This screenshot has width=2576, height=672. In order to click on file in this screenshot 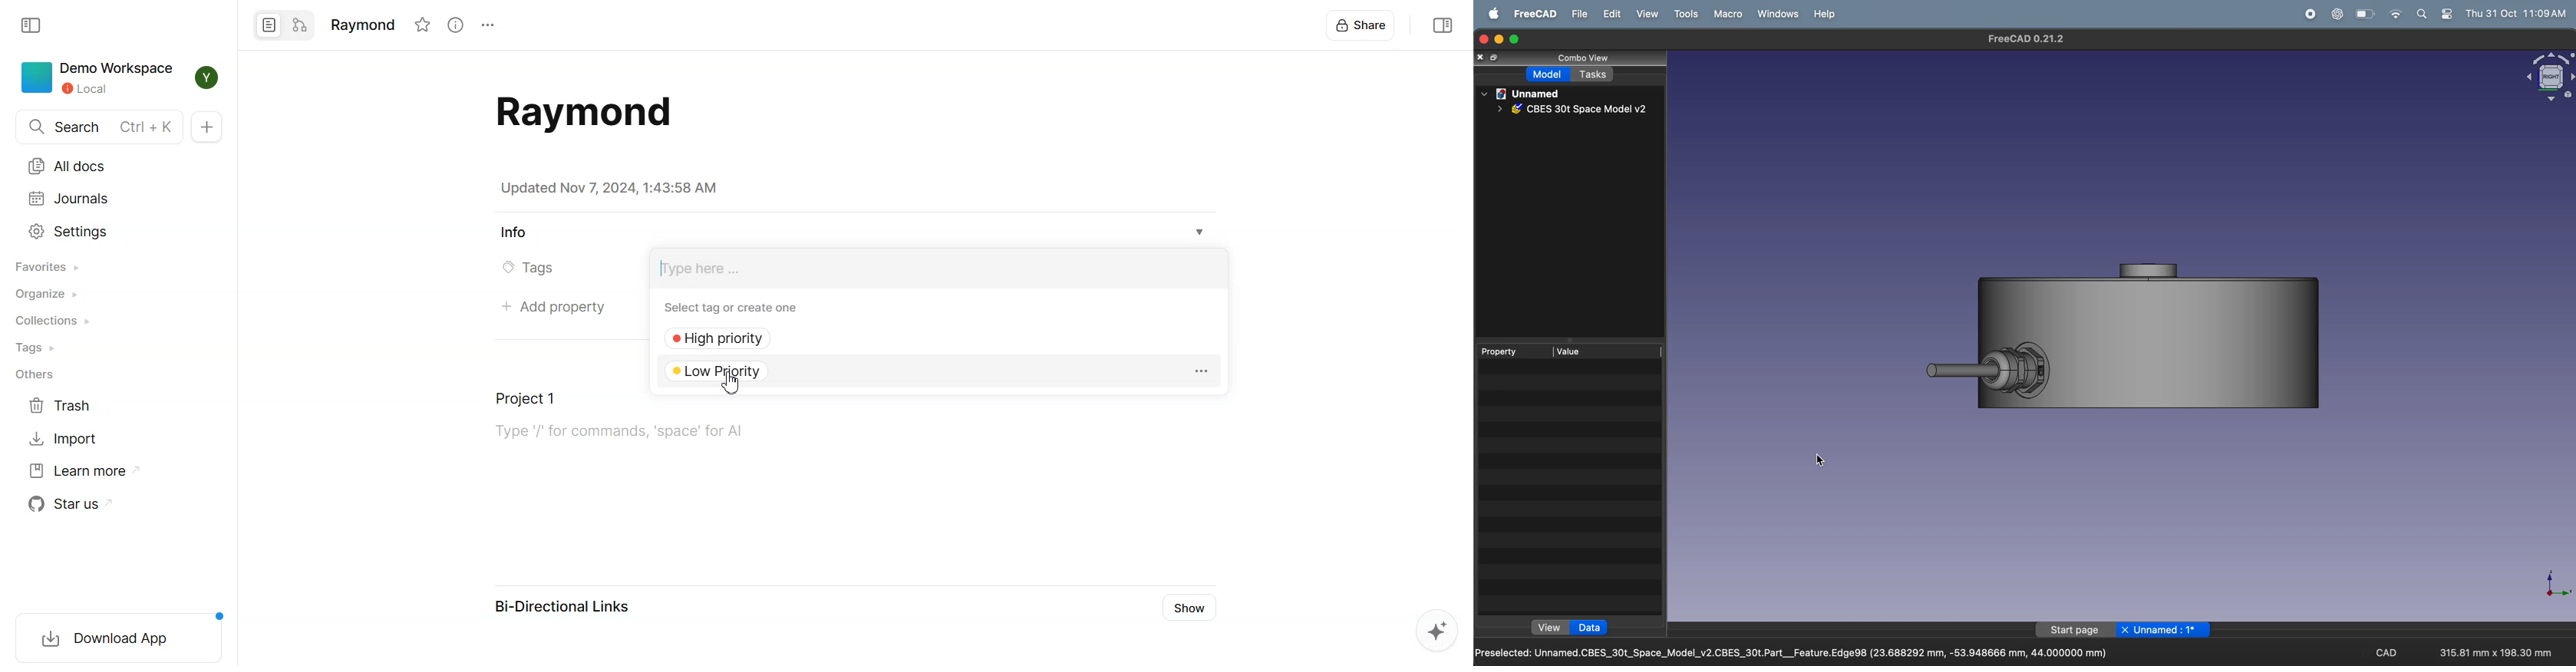, I will do `click(1580, 13)`.